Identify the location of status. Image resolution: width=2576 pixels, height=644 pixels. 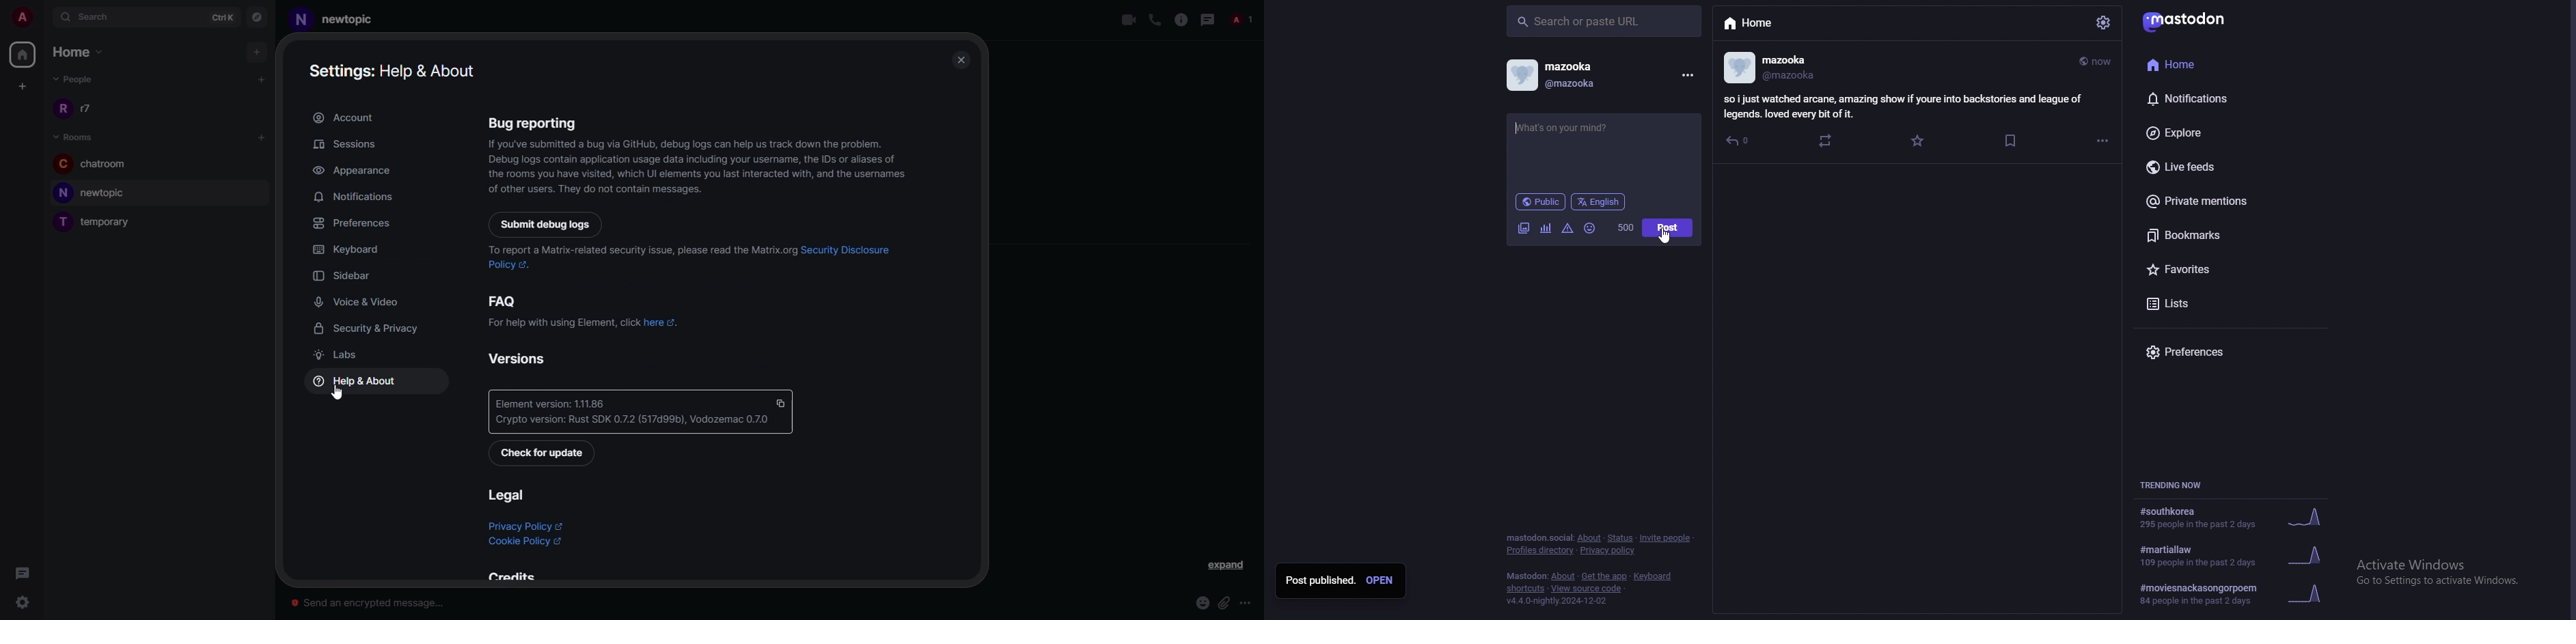
(1619, 538).